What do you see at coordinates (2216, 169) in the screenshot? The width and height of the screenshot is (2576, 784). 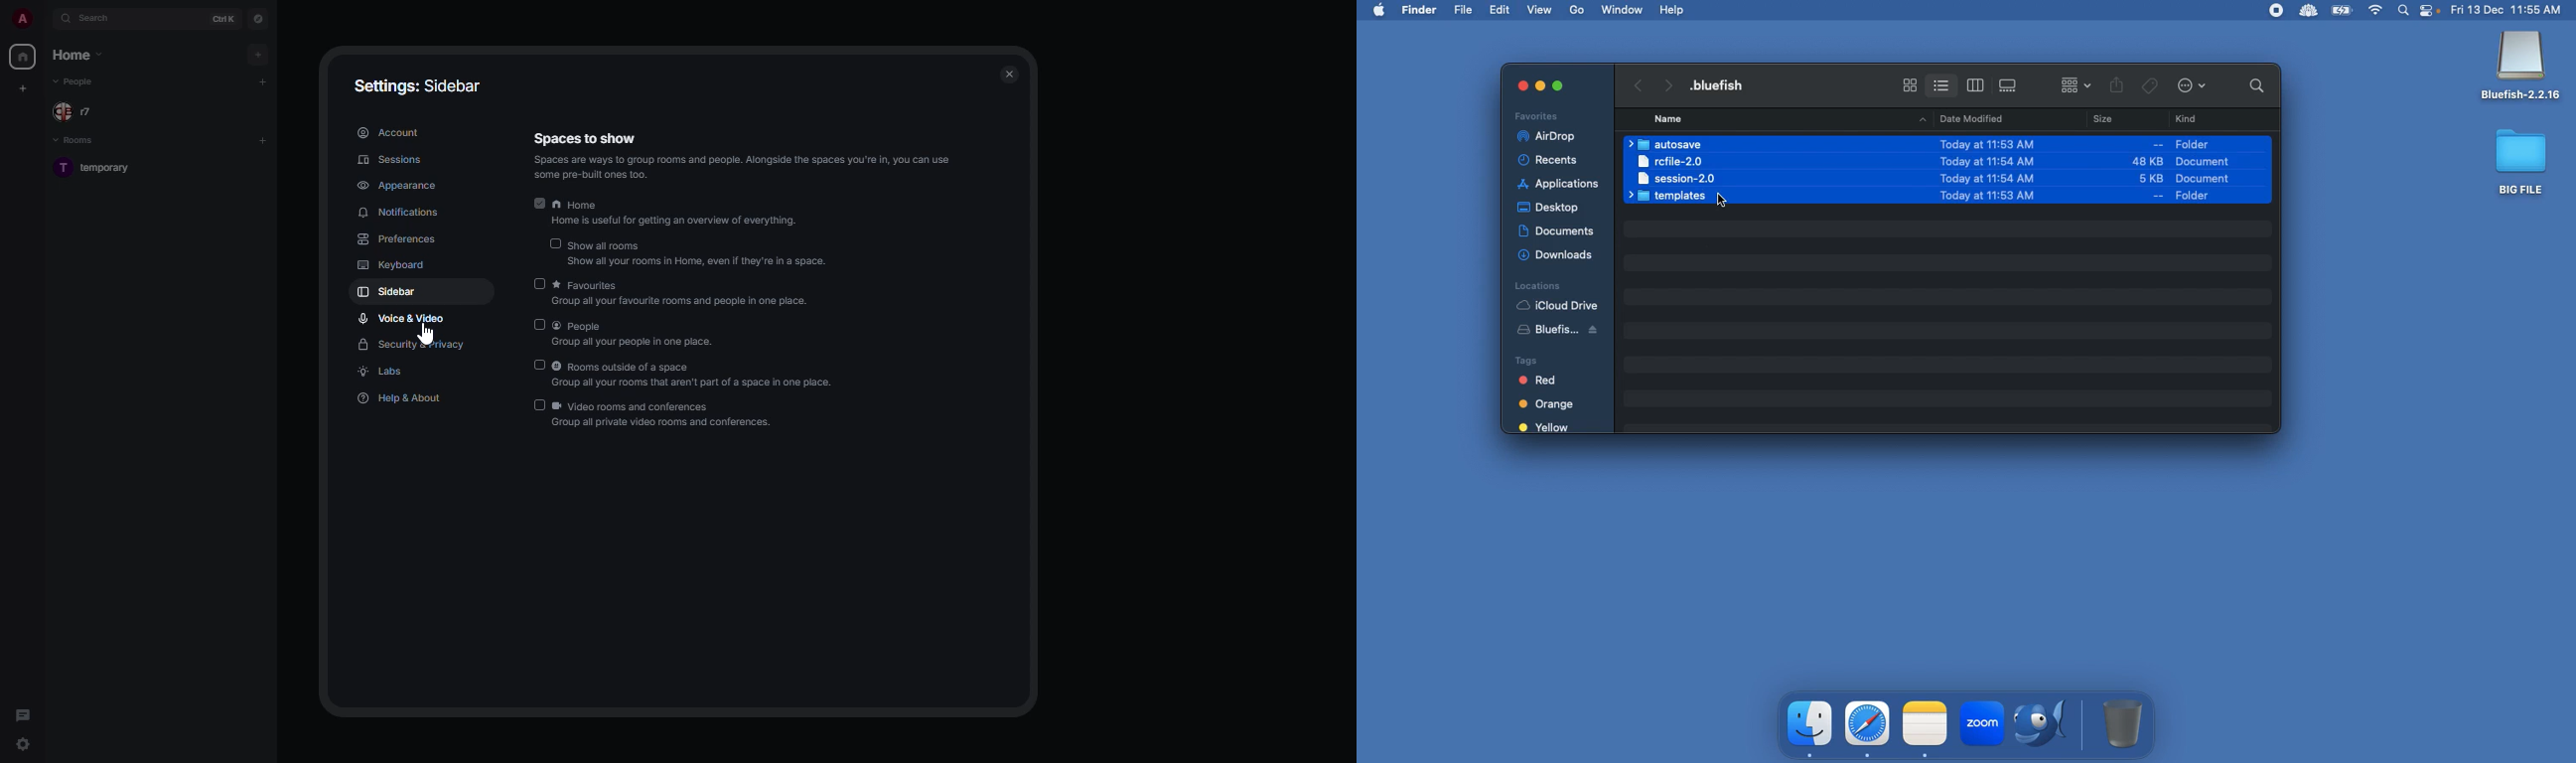 I see `kind: folder or document` at bounding box center [2216, 169].